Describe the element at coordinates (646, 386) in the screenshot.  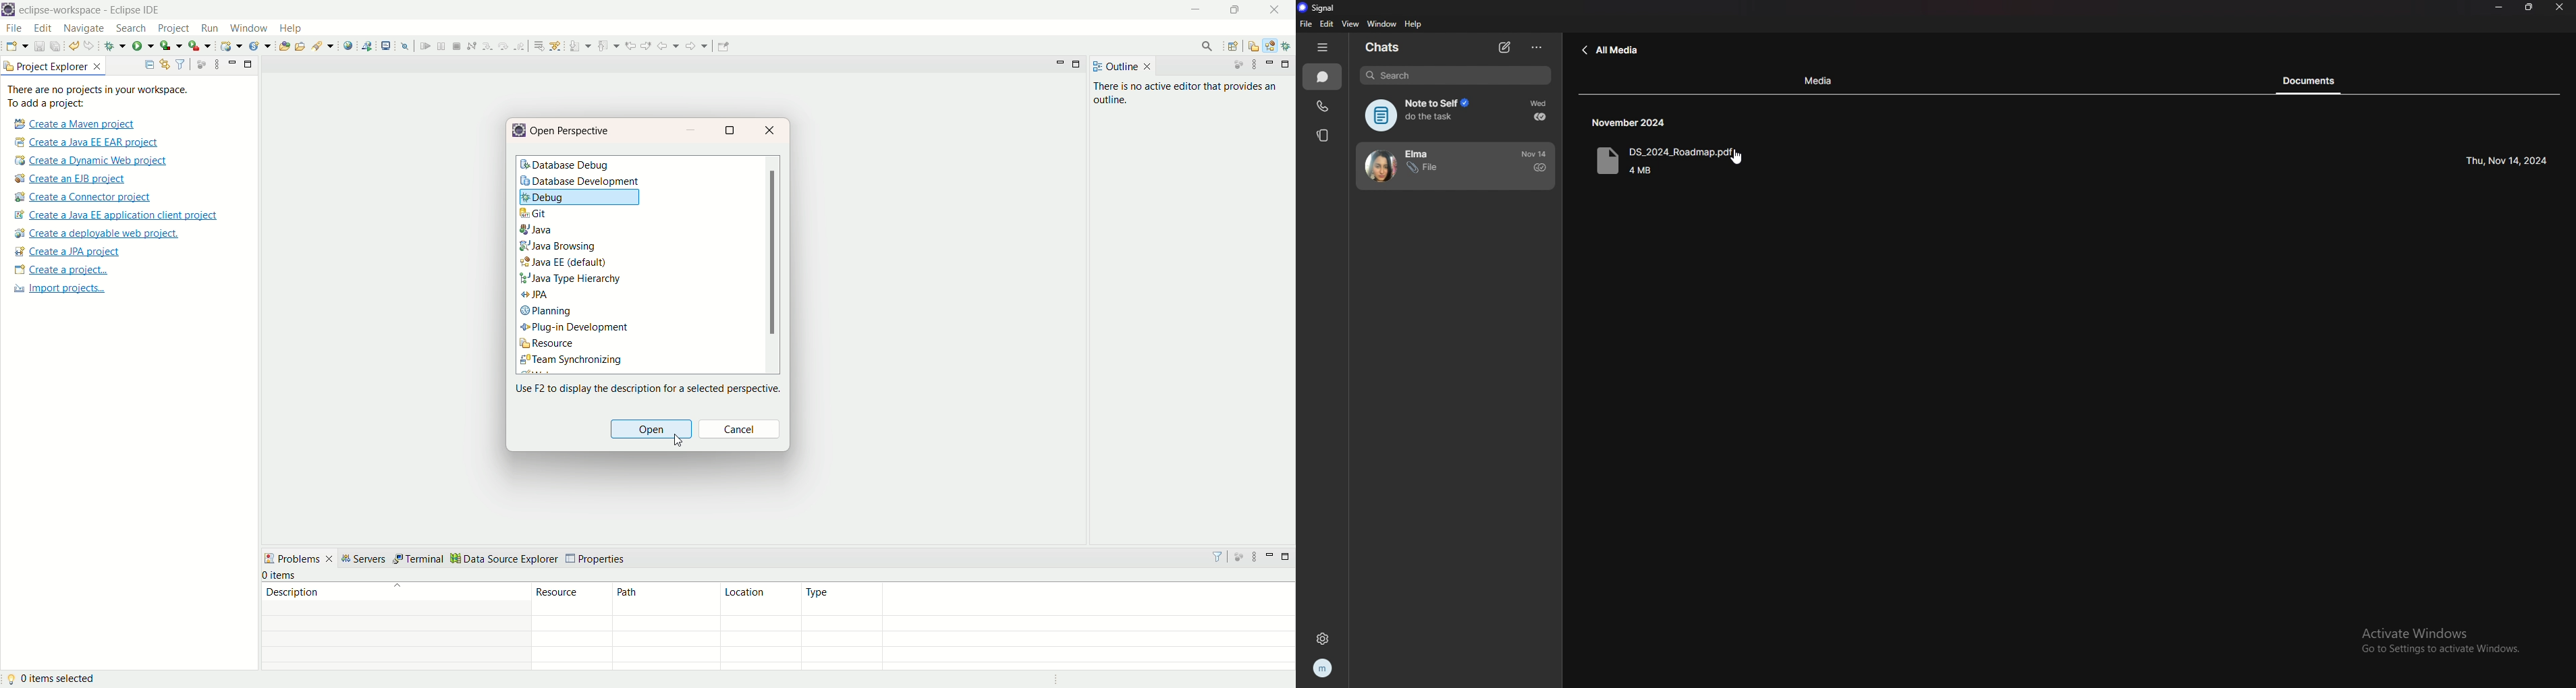
I see `use F2 to display the description for a selected perspective` at that location.